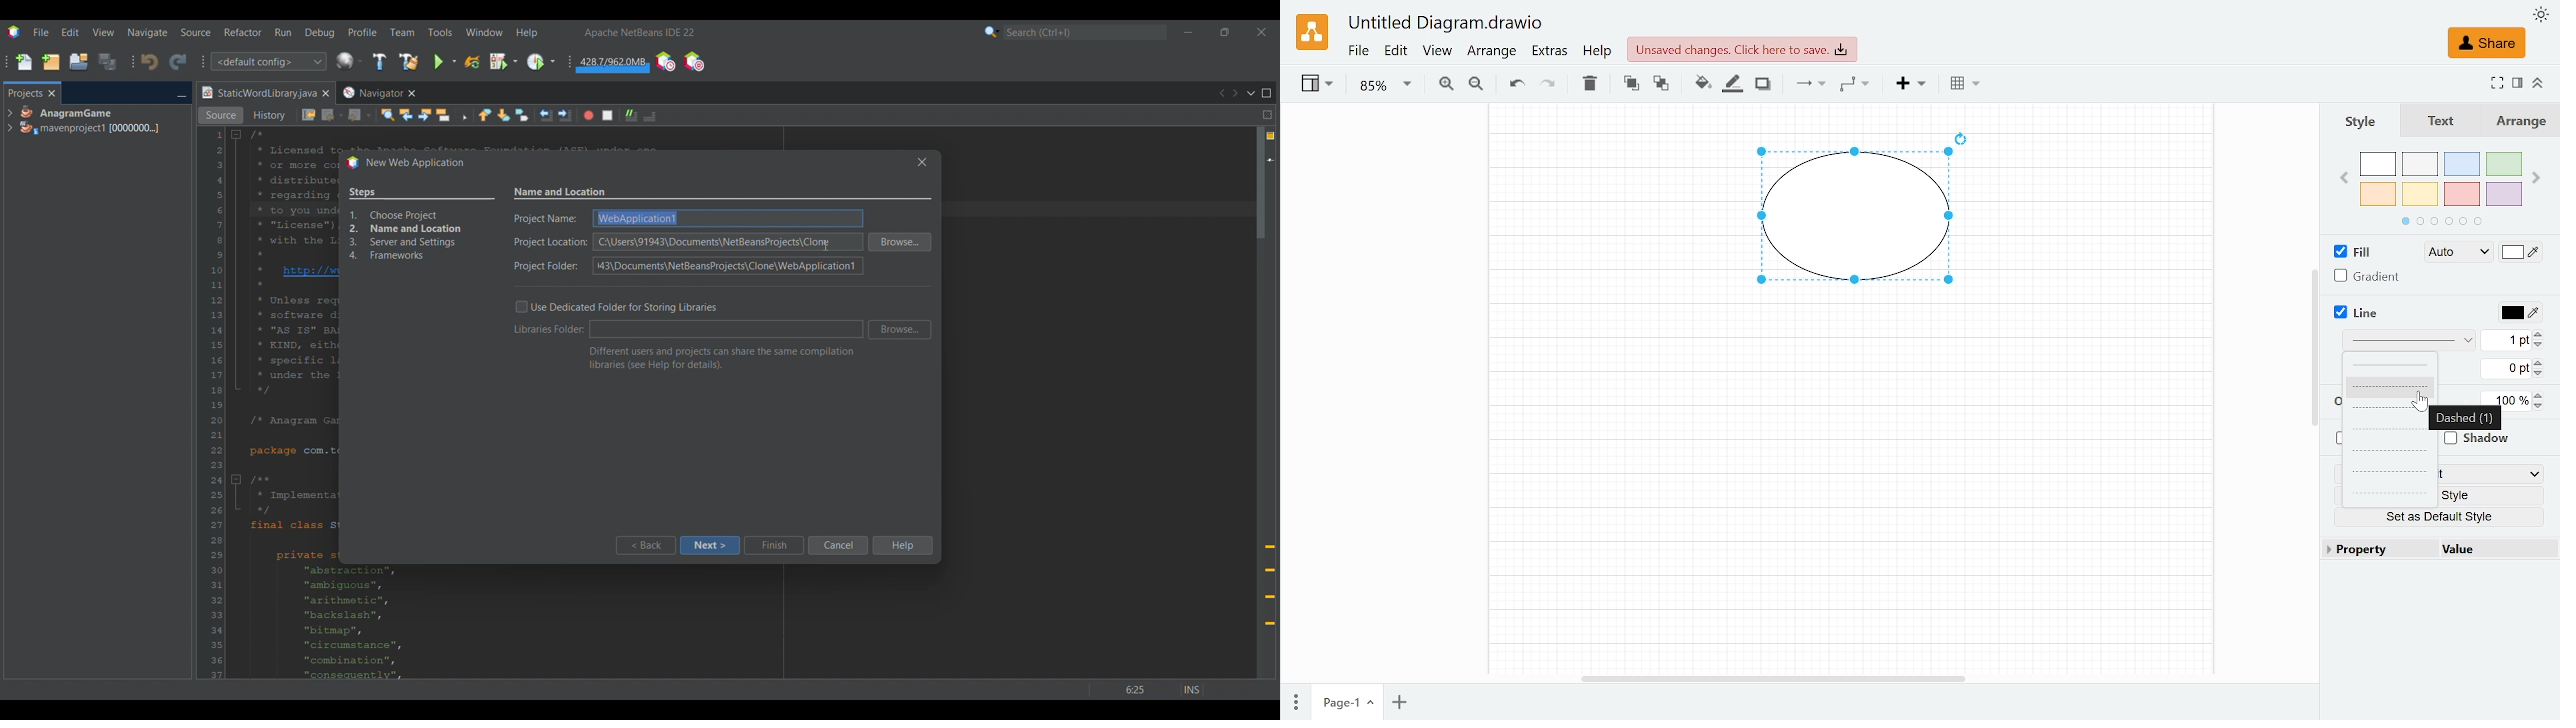  I want to click on 4 warnings, so click(1271, 136).